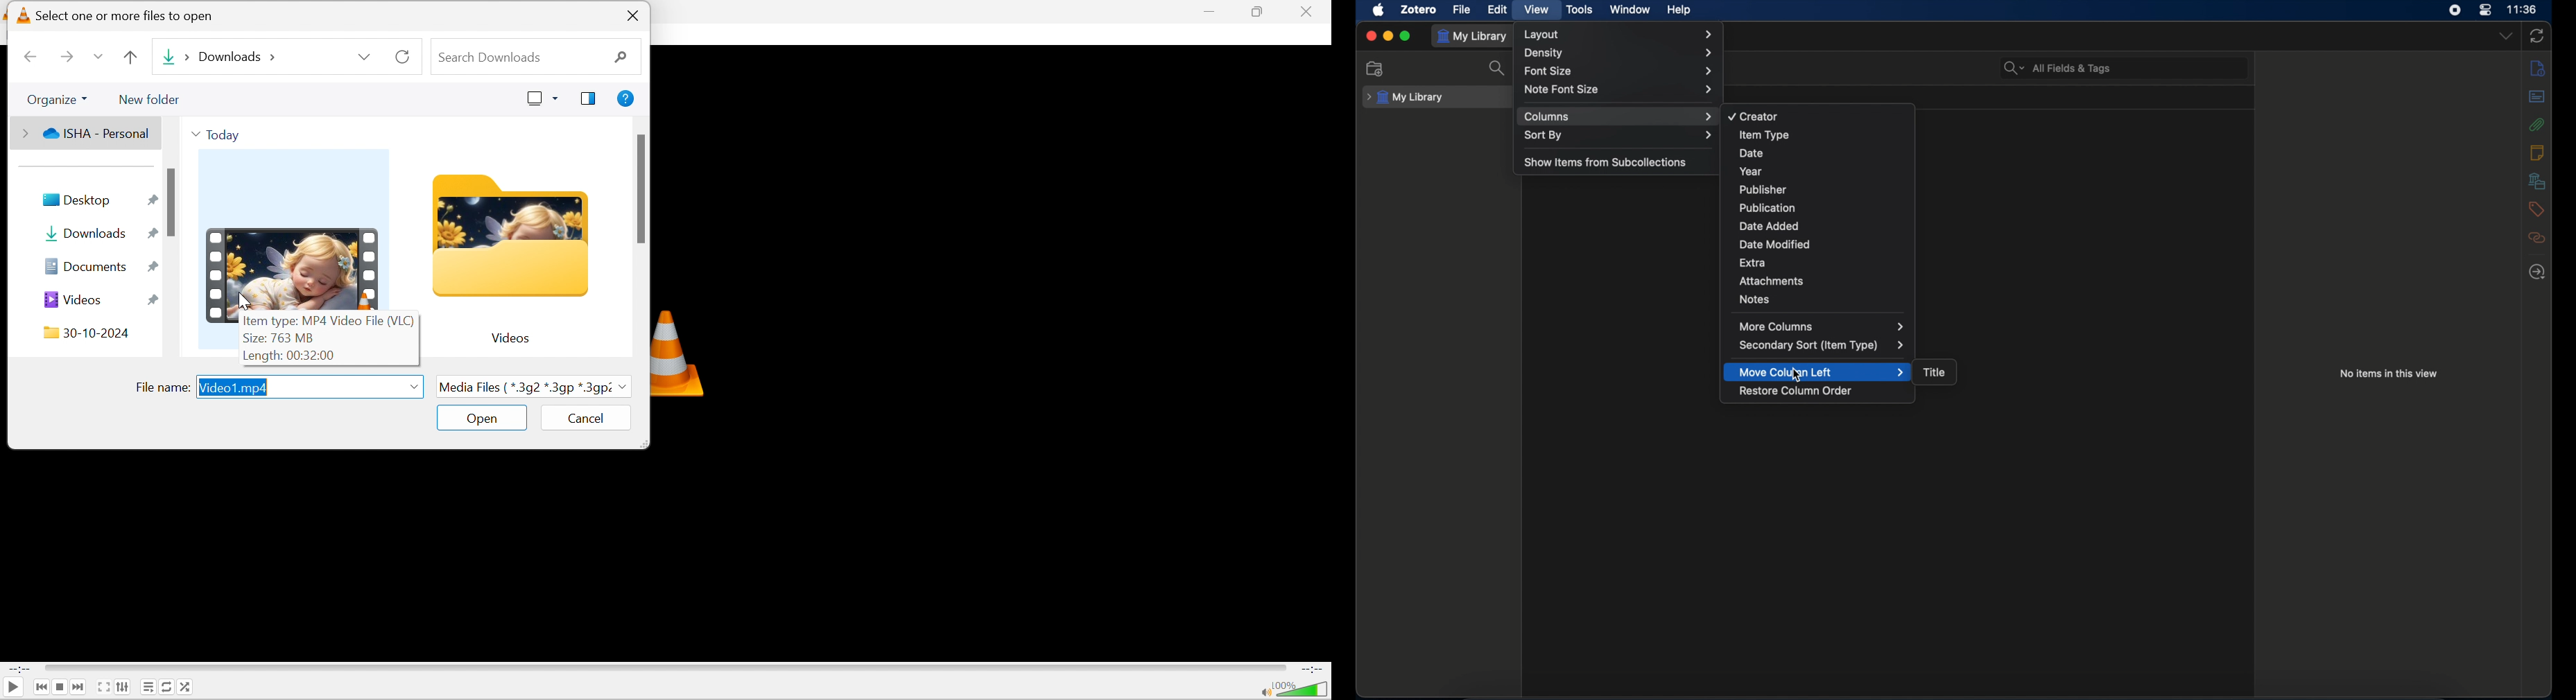  Describe the element at coordinates (1934, 371) in the screenshot. I see `title` at that location.